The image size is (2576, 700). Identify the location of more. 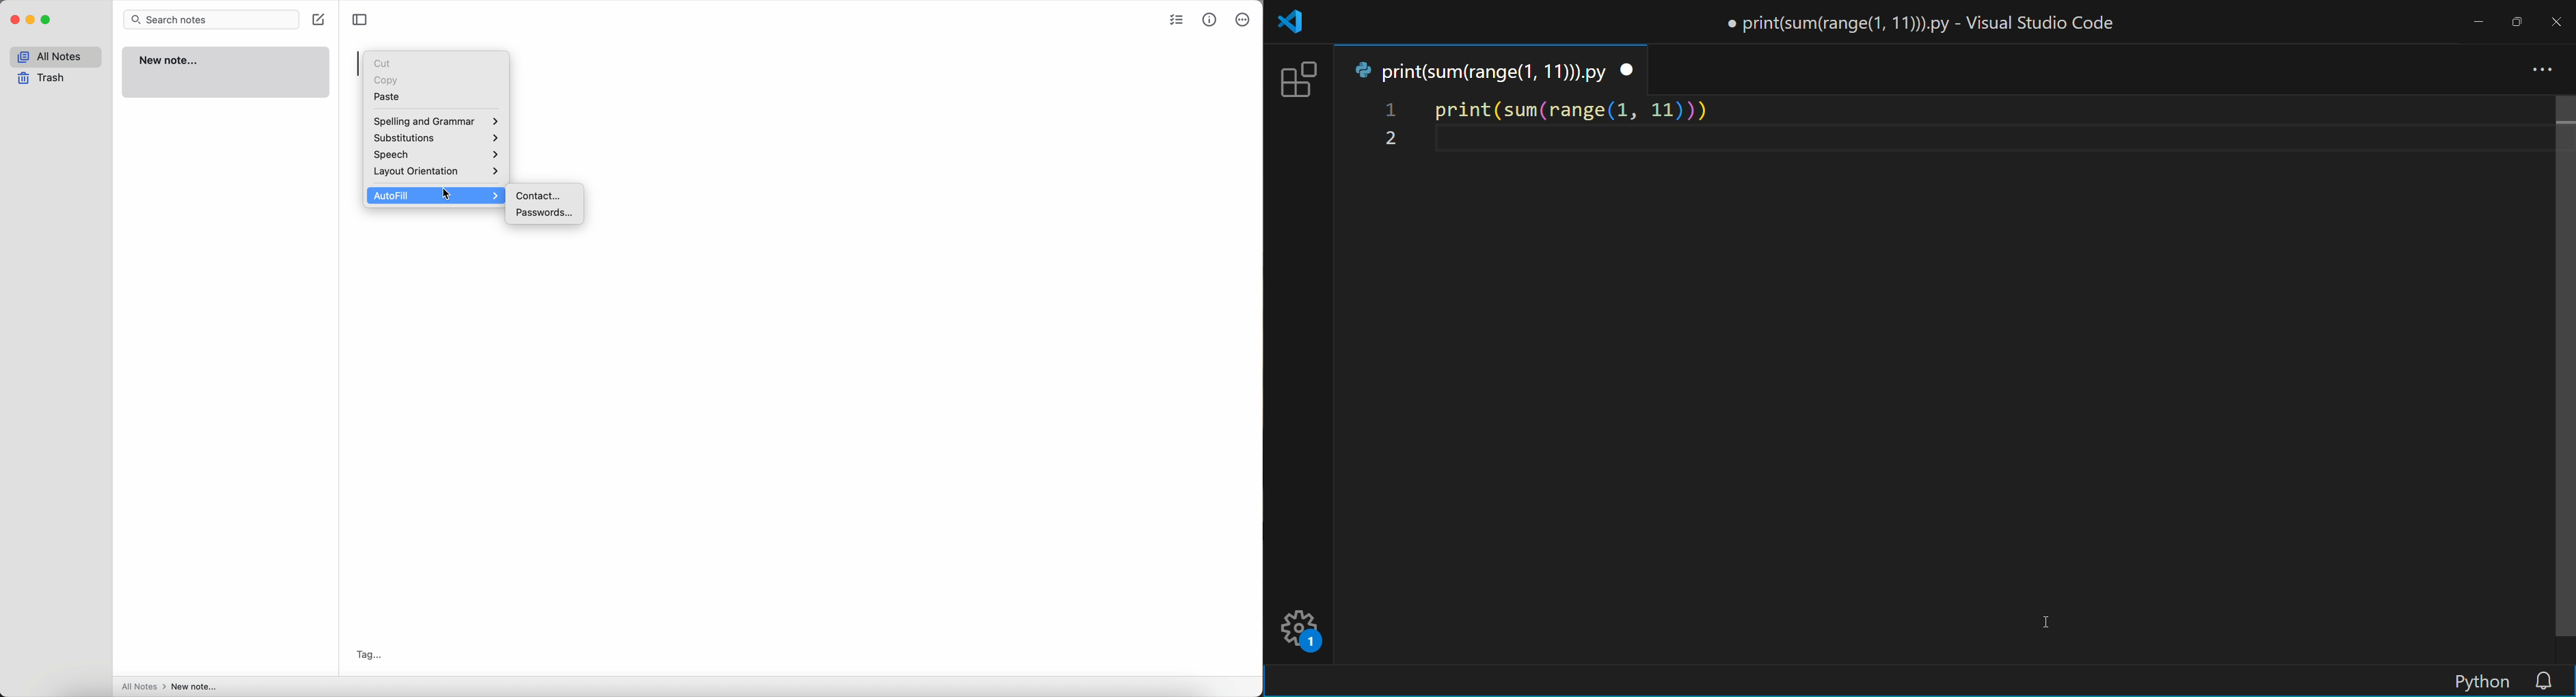
(2544, 71).